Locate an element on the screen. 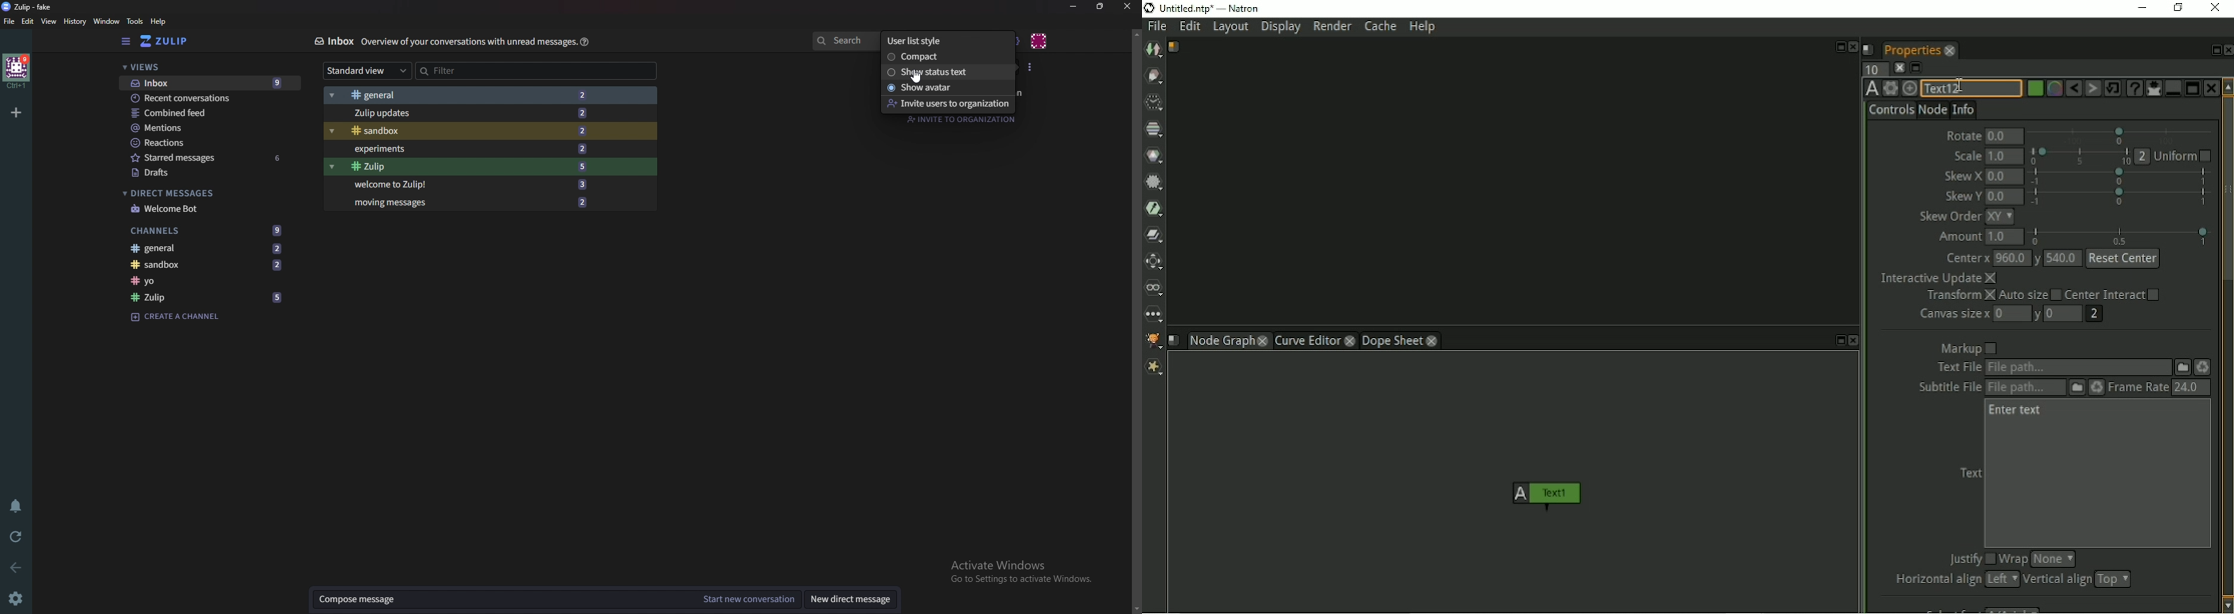  Recent conversations is located at coordinates (204, 98).